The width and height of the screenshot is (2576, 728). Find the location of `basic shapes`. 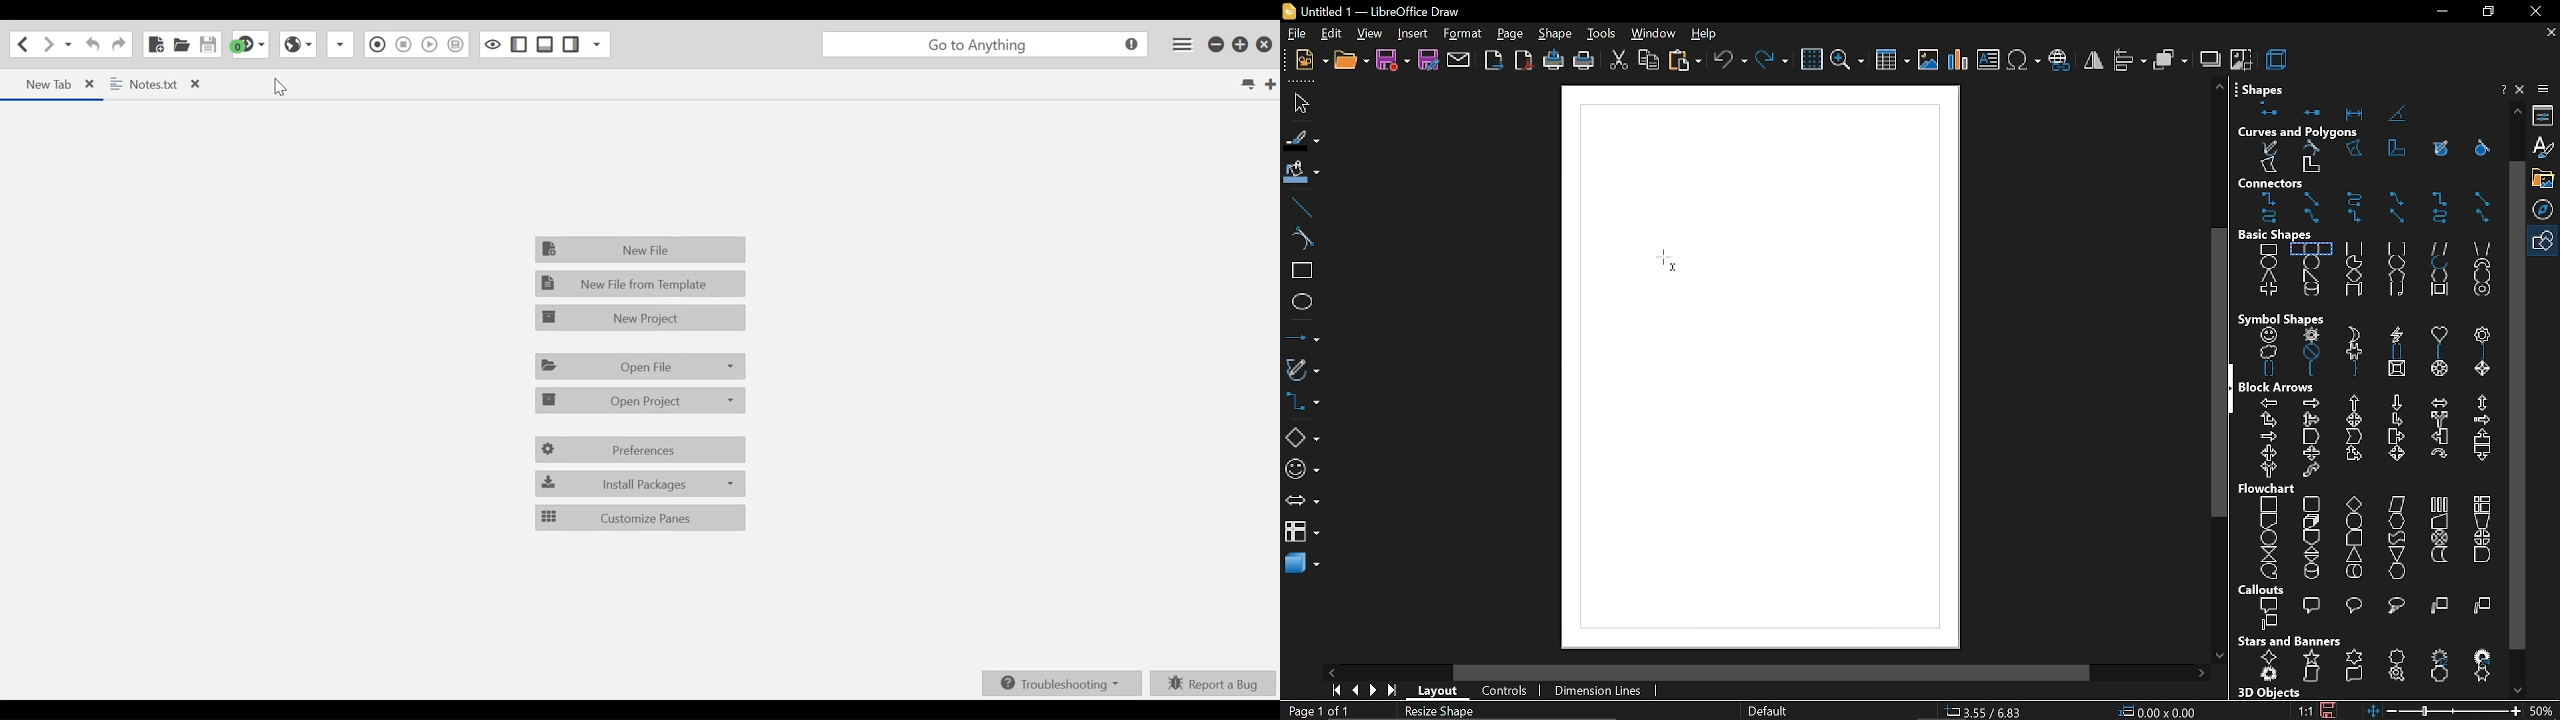

basic shapes is located at coordinates (2372, 273).